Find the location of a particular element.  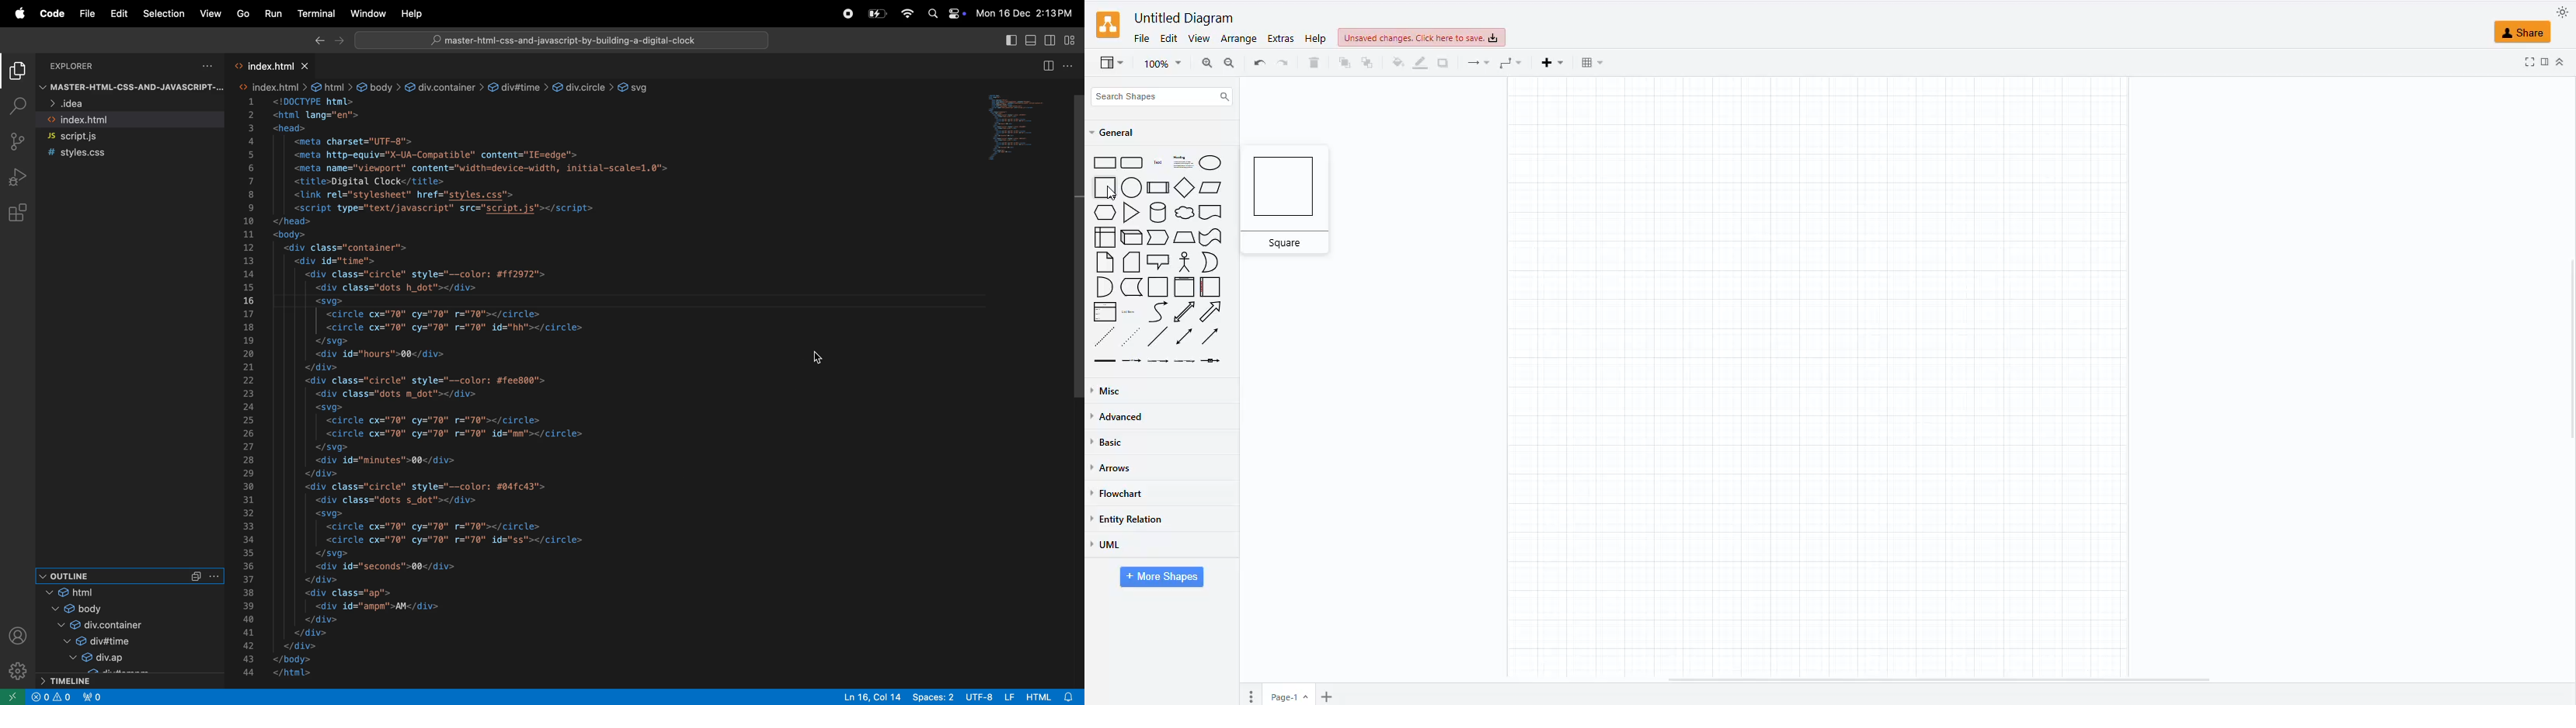

advanced is located at coordinates (1124, 418).